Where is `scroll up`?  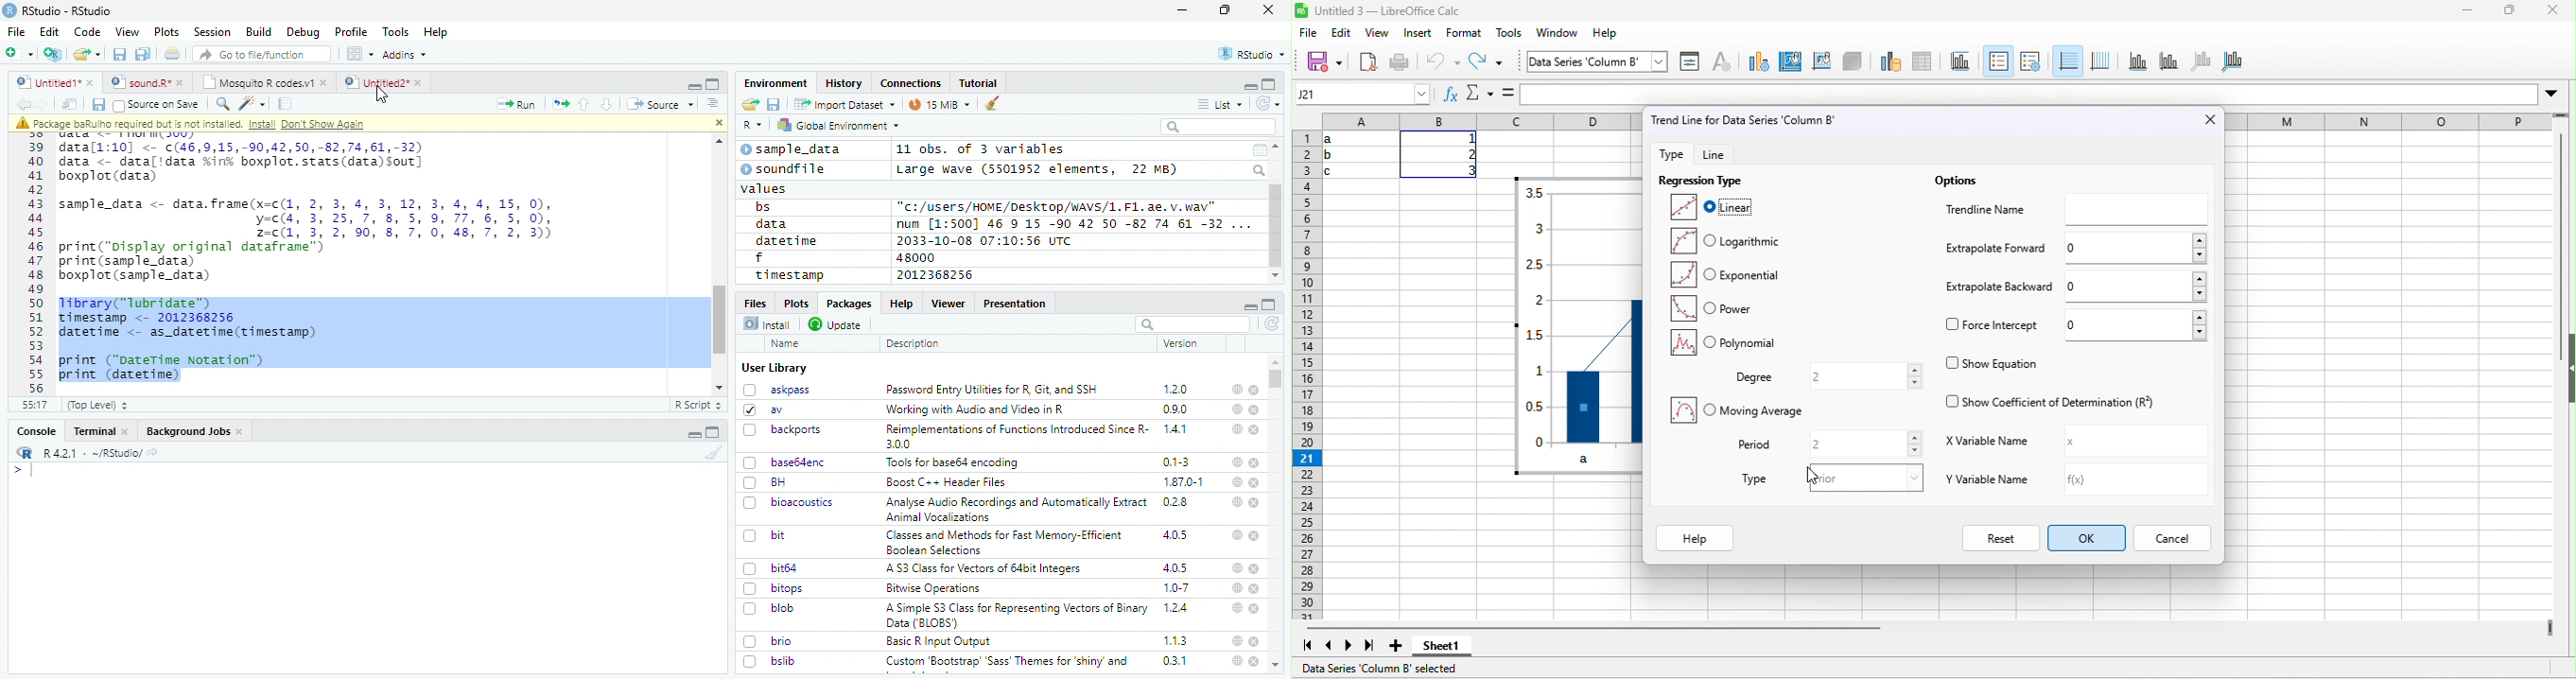 scroll up is located at coordinates (716, 142).